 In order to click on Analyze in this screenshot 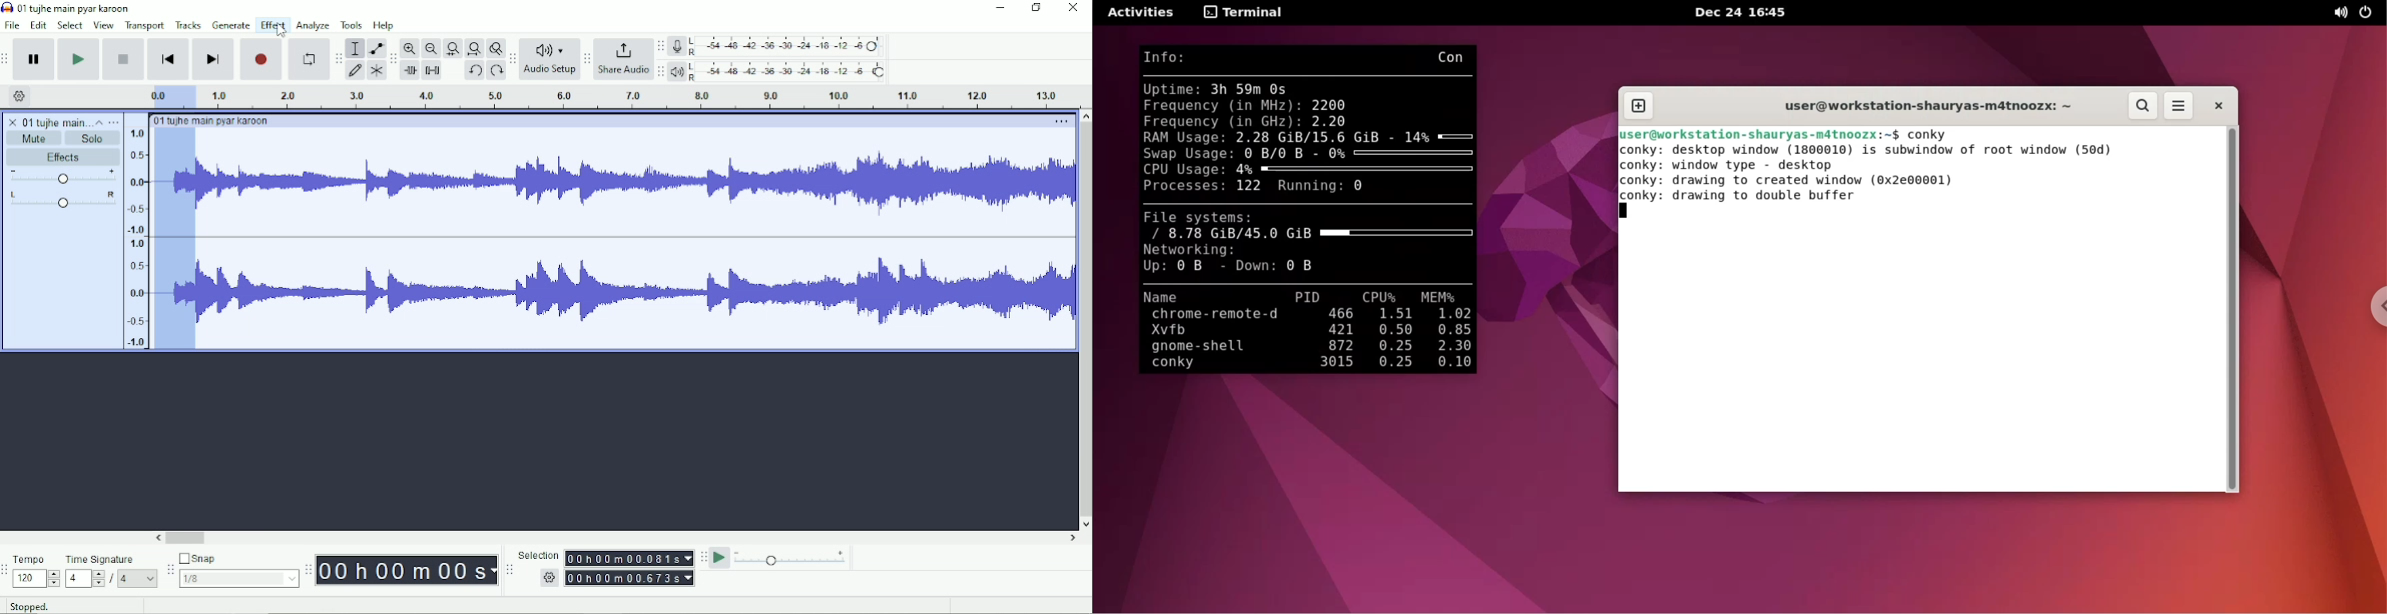, I will do `click(312, 27)`.